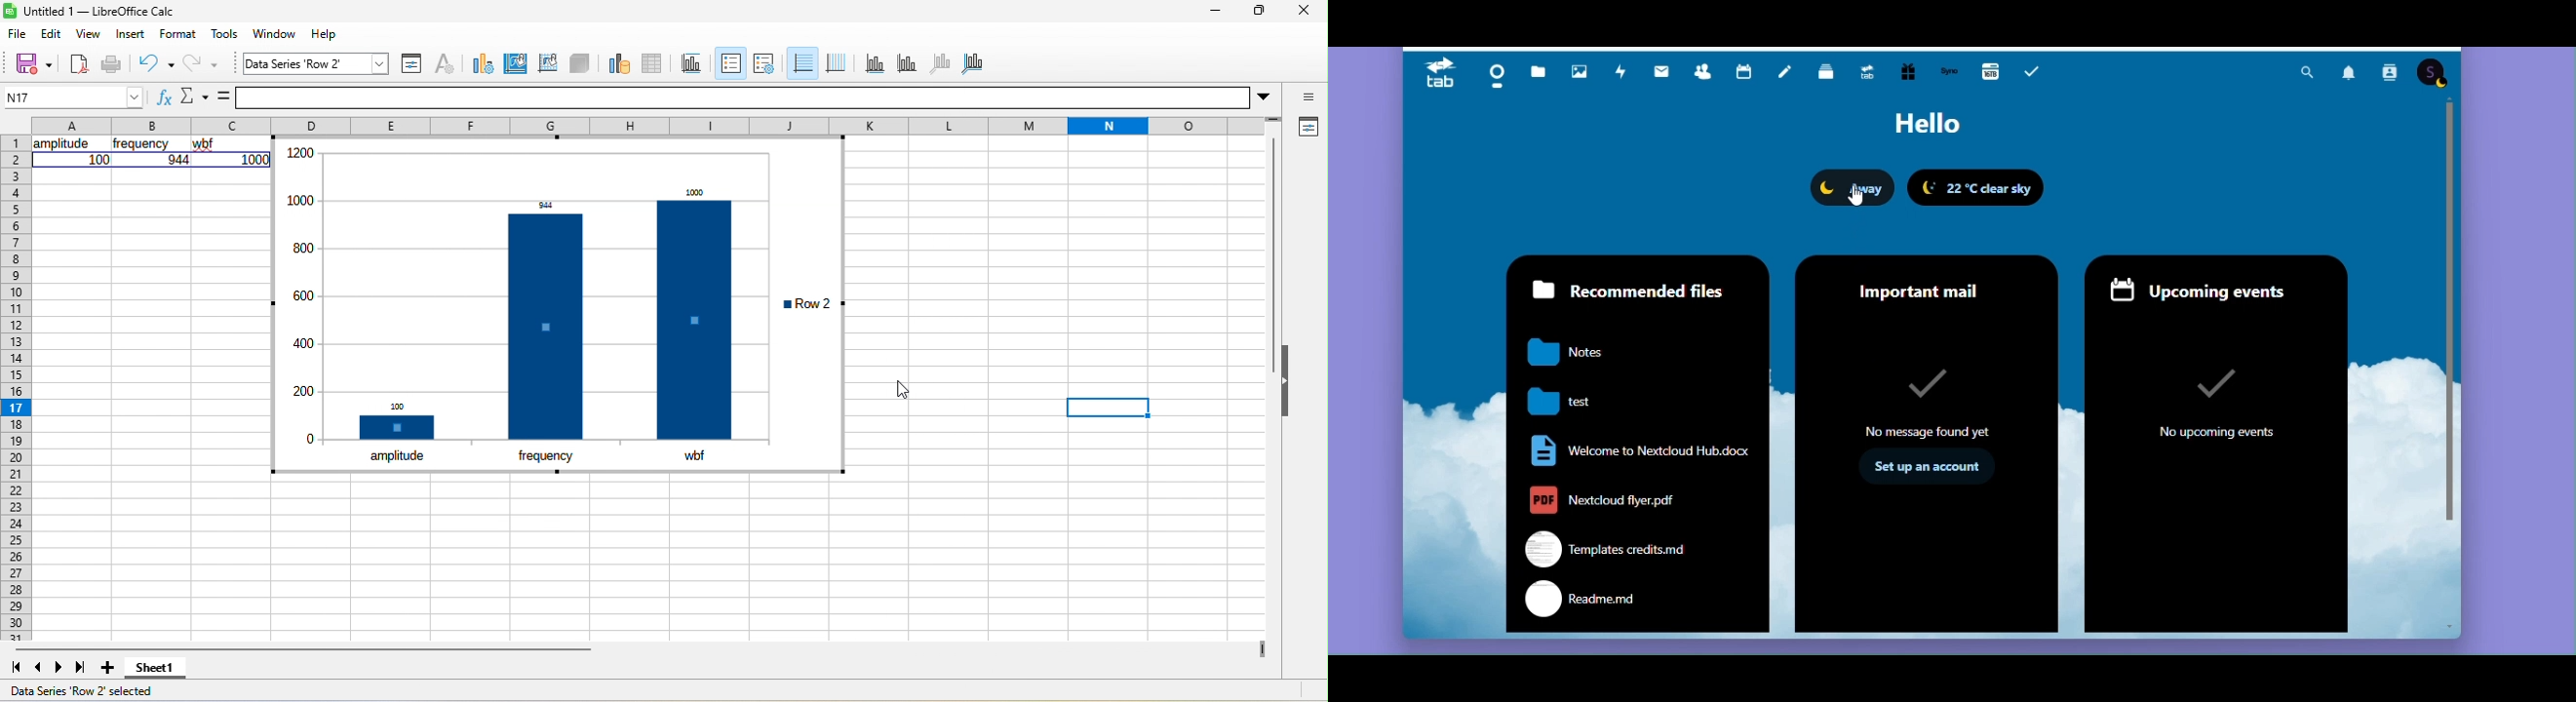  What do you see at coordinates (1991, 70) in the screenshot?
I see `16GB` at bounding box center [1991, 70].